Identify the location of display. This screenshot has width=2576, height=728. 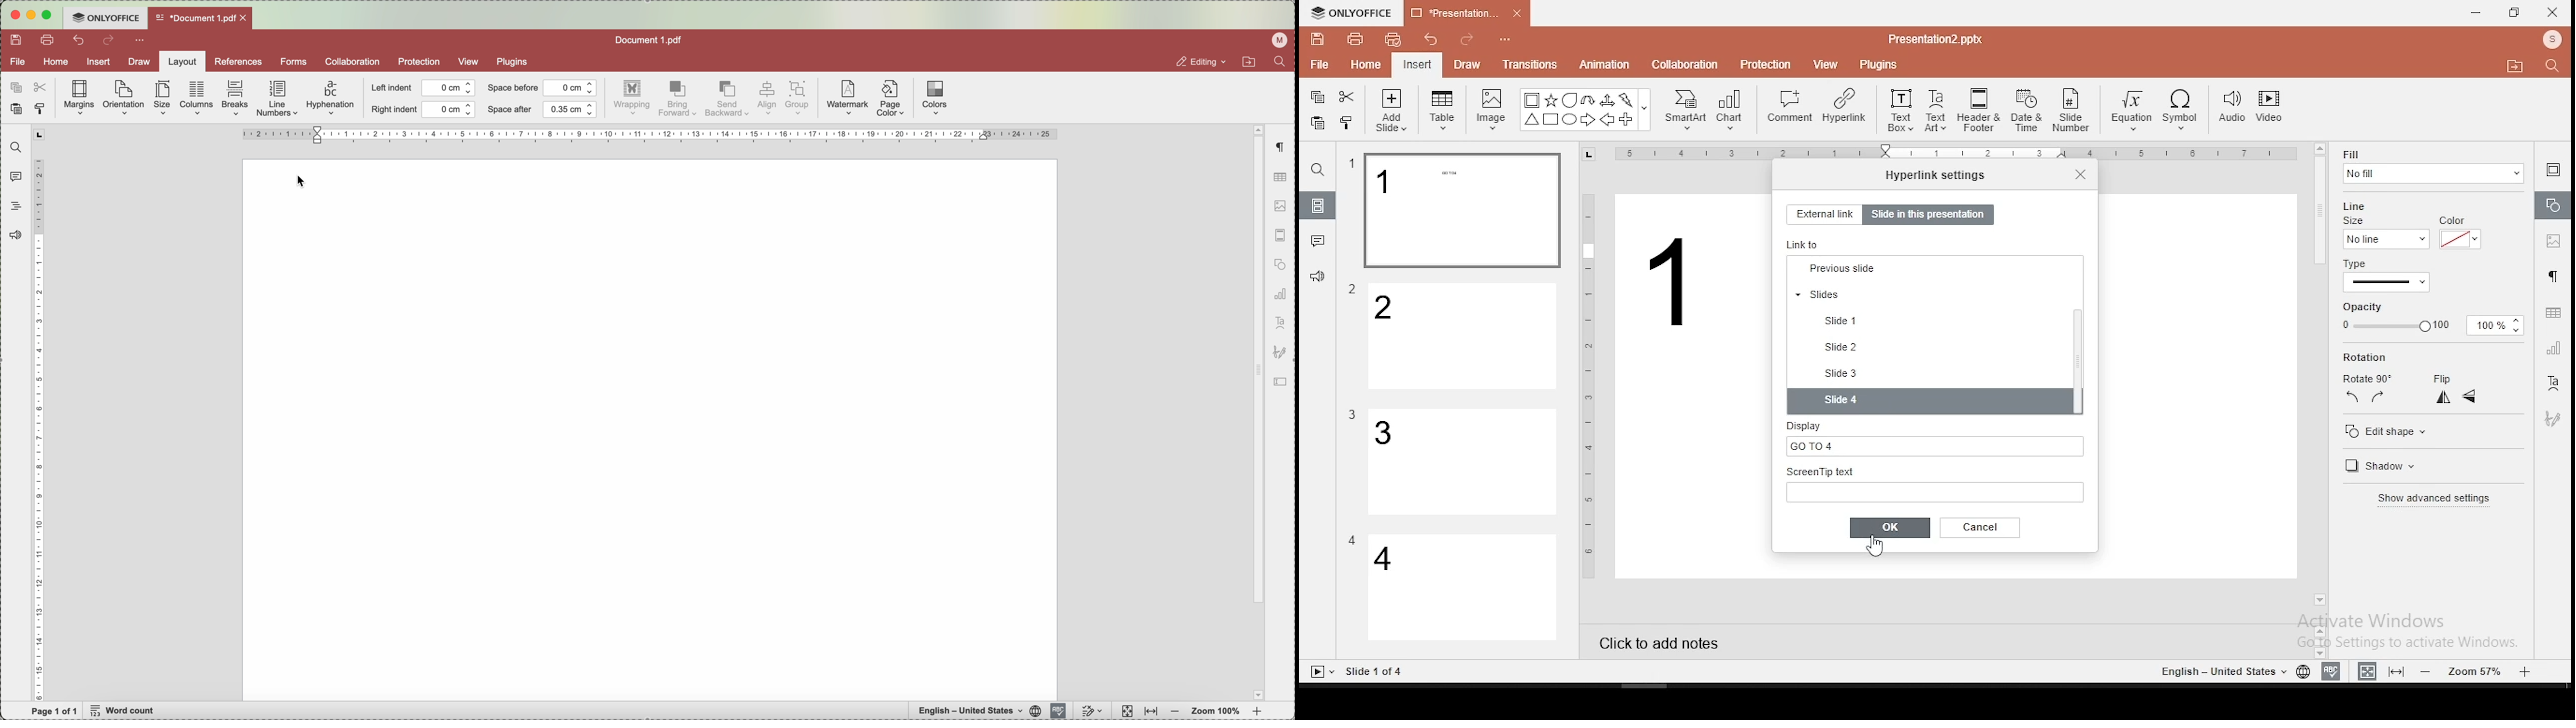
(1932, 437).